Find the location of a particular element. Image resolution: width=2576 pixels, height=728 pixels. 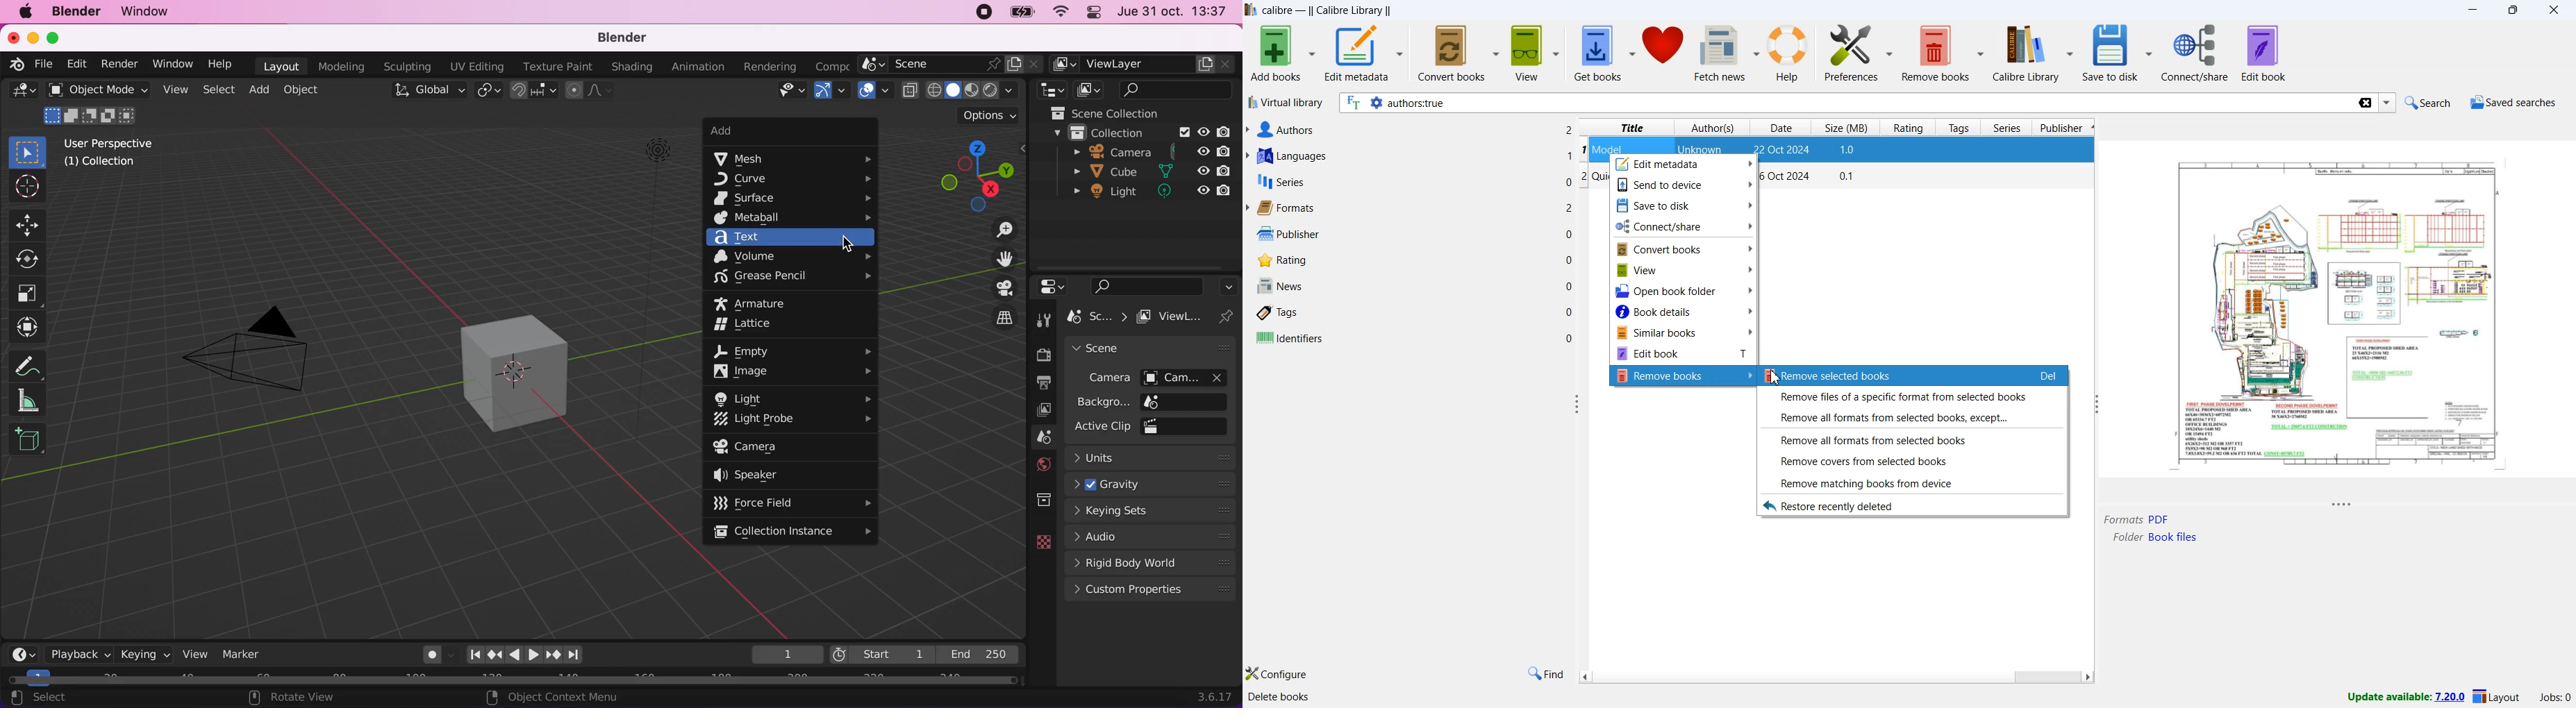

measure is located at coordinates (32, 402).